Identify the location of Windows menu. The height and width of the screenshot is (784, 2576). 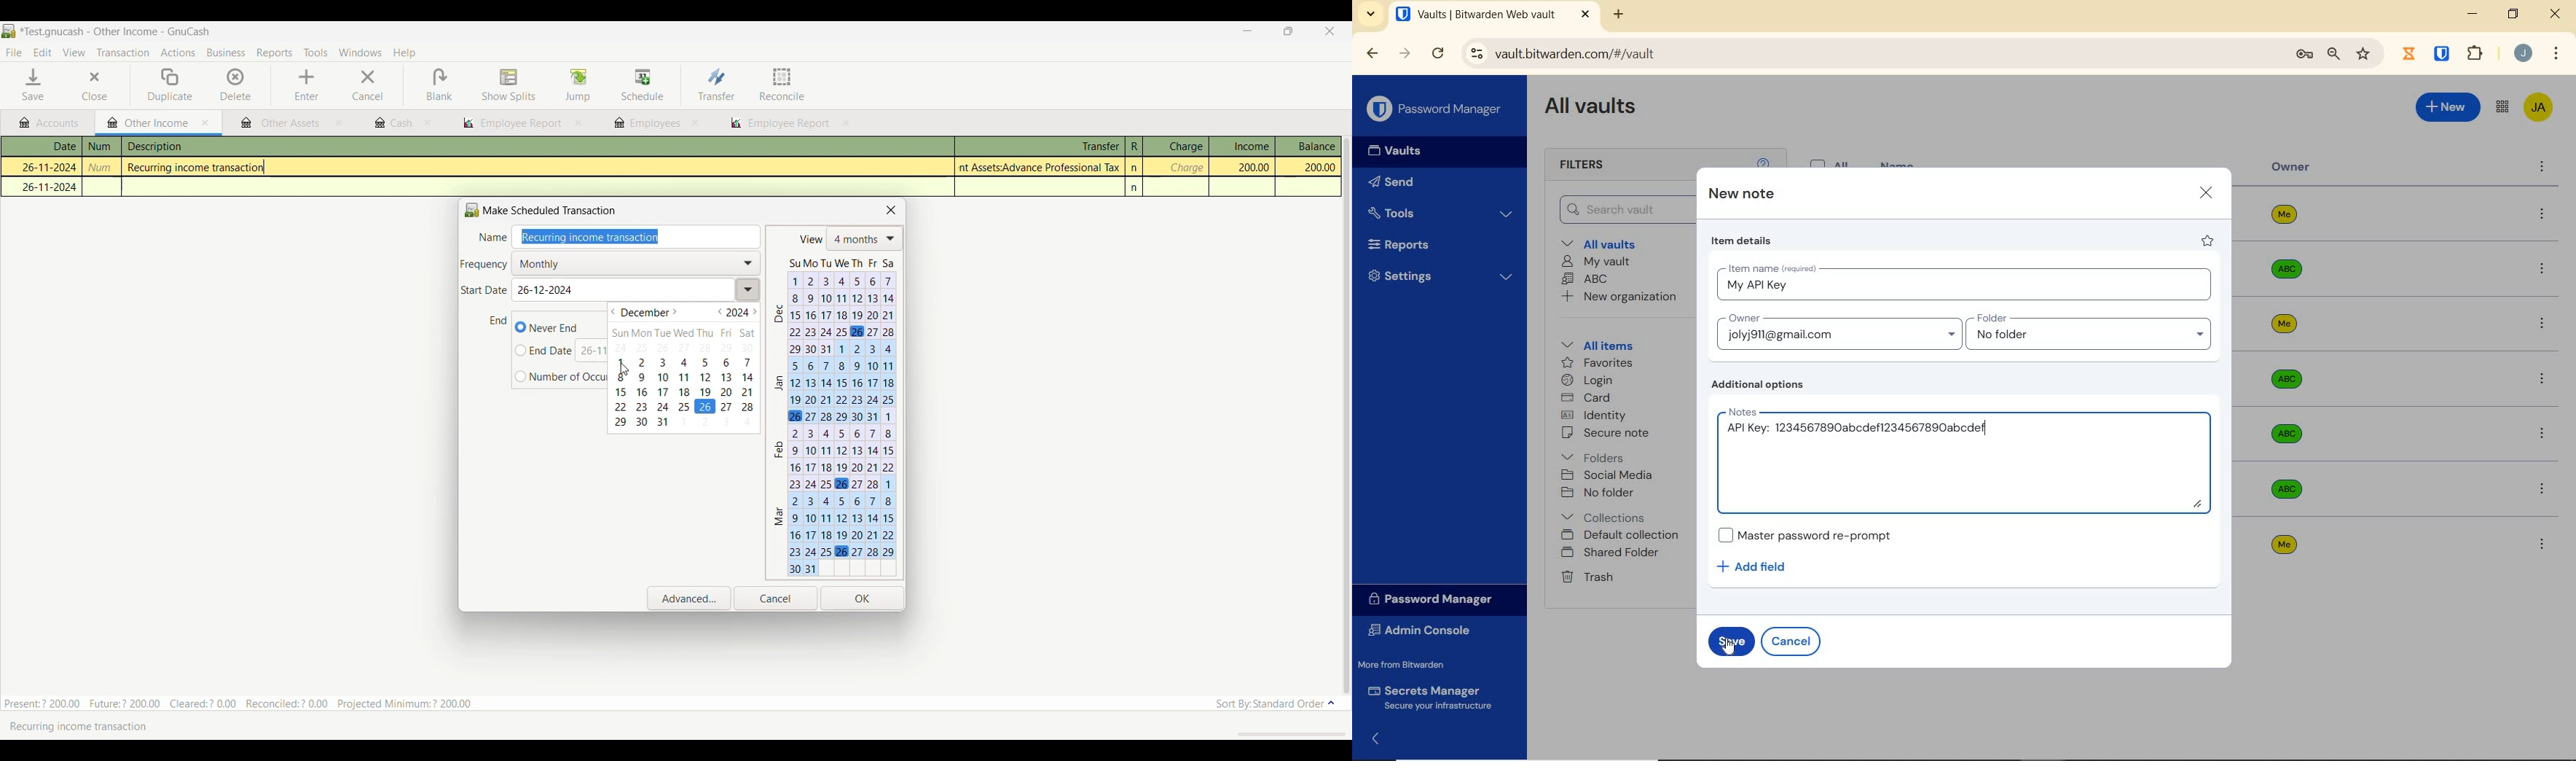
(360, 53).